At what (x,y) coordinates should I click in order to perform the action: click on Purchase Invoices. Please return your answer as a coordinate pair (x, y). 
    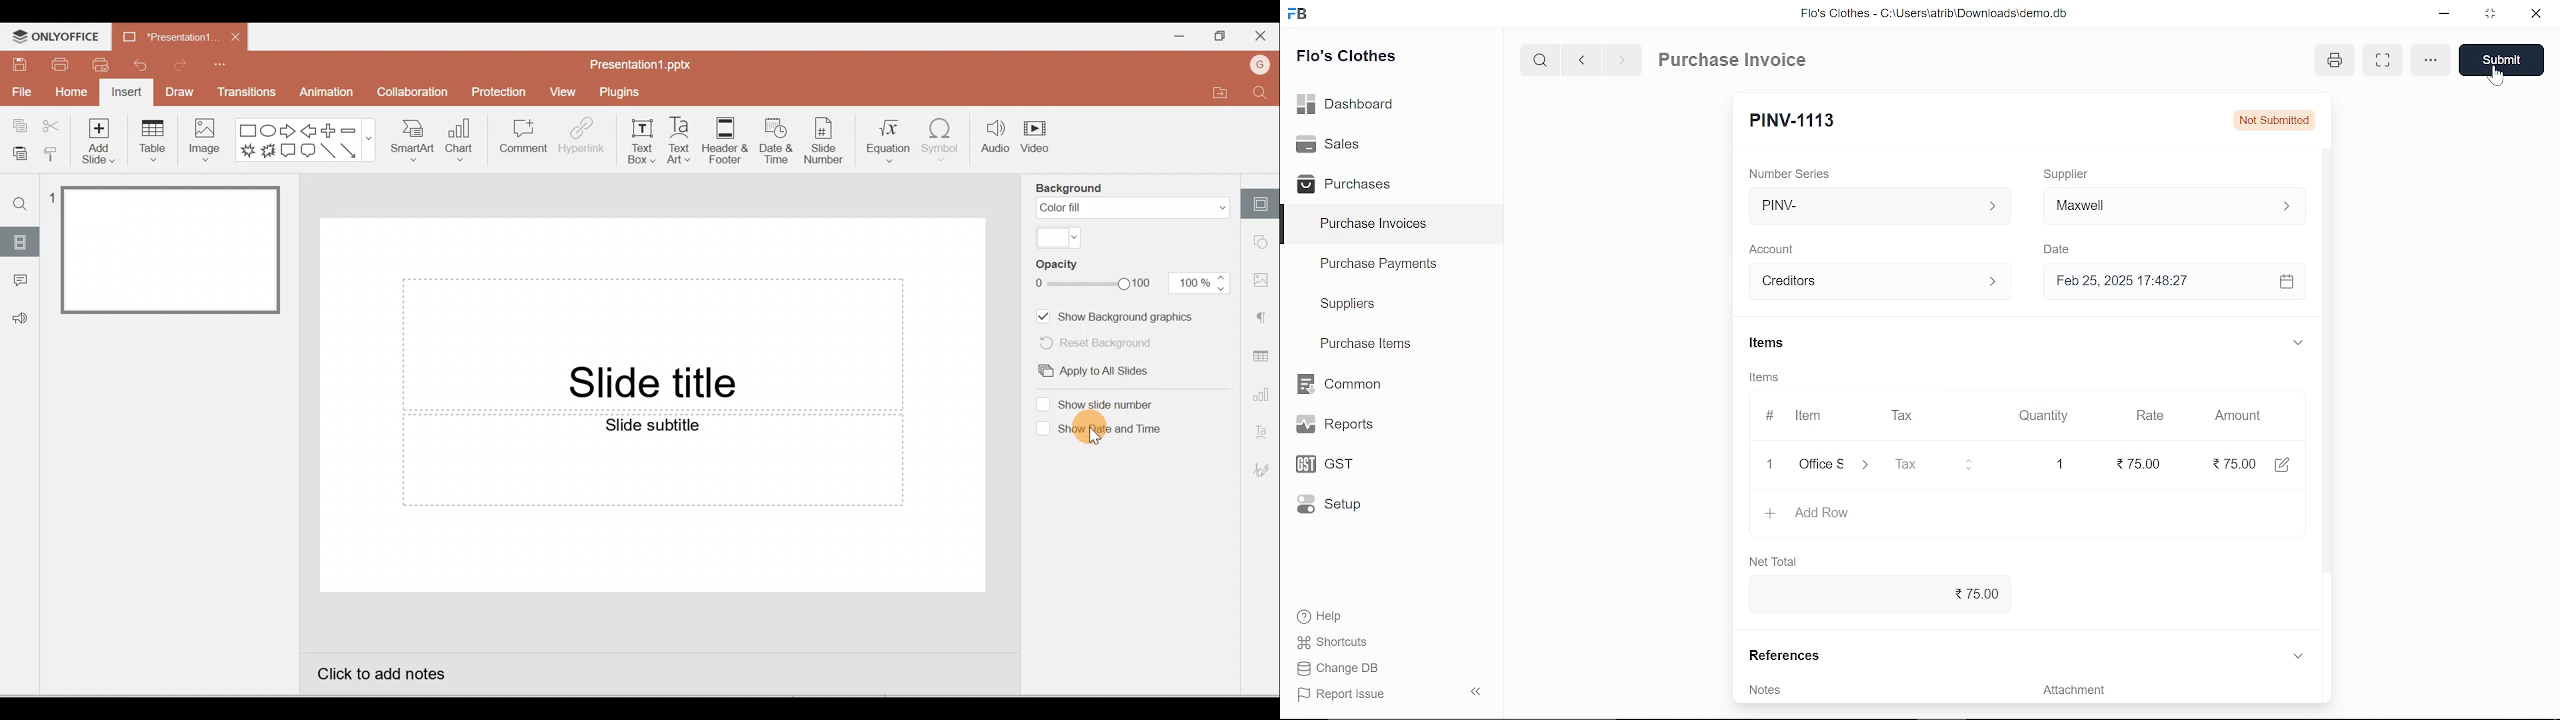
    Looking at the image, I should click on (1374, 226).